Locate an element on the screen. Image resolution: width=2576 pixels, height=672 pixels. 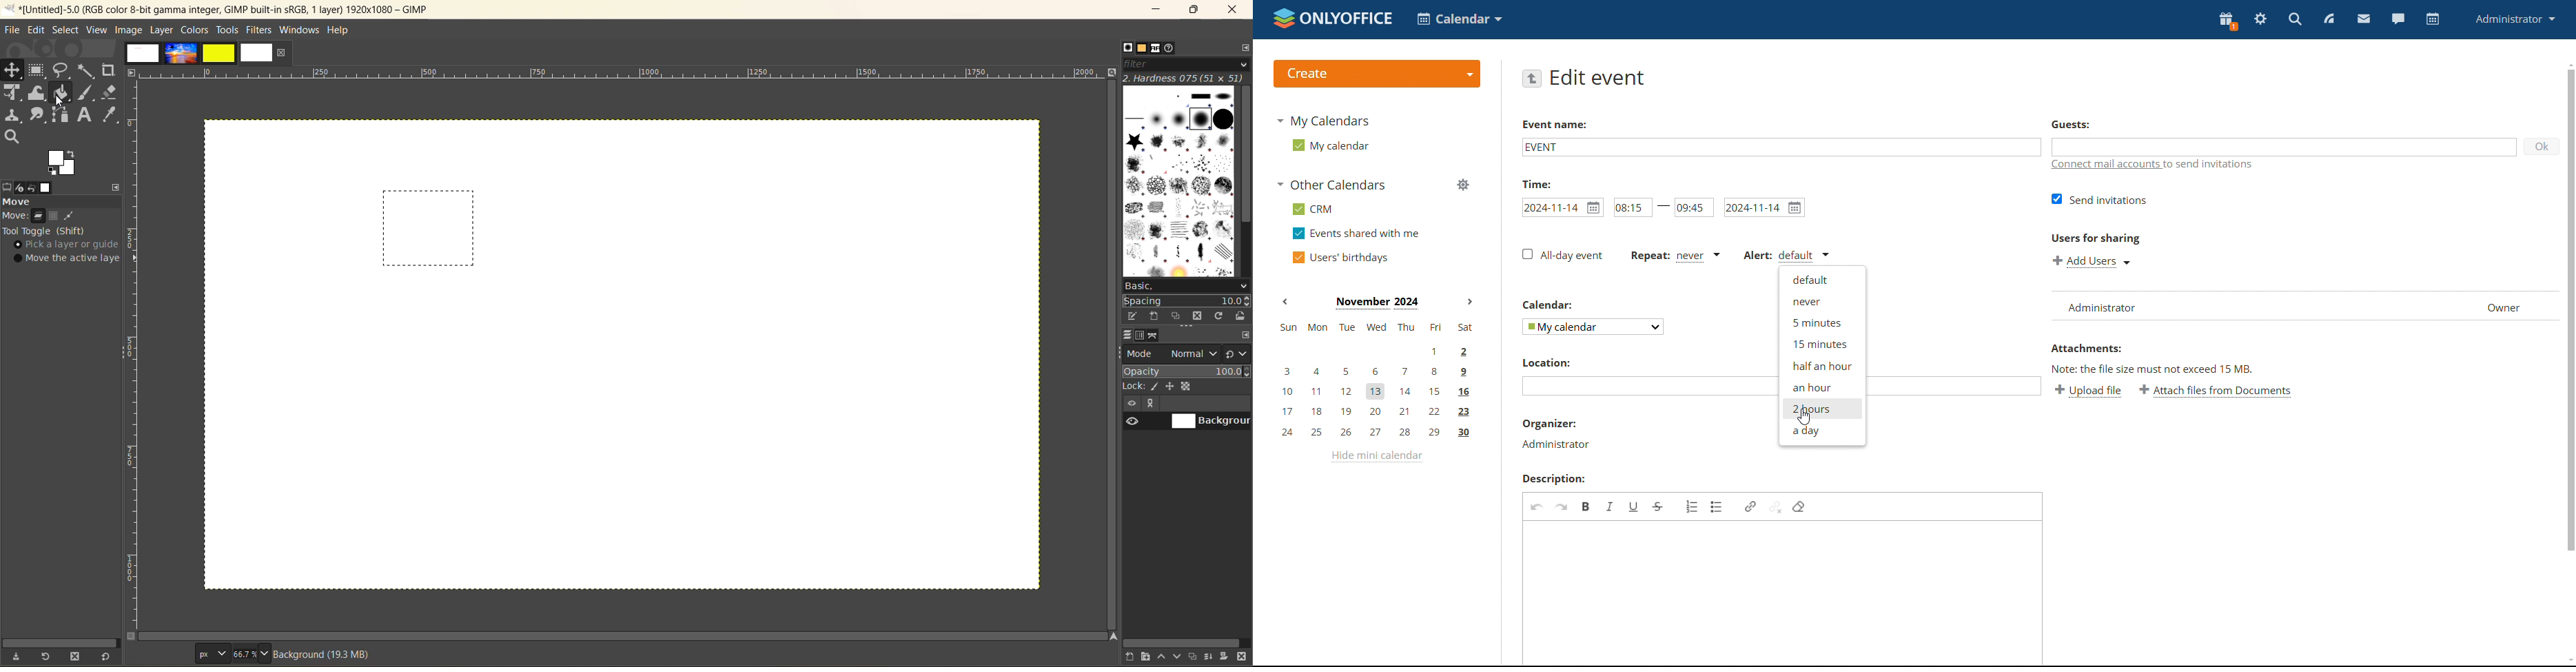
event repetition is located at coordinates (1675, 257).